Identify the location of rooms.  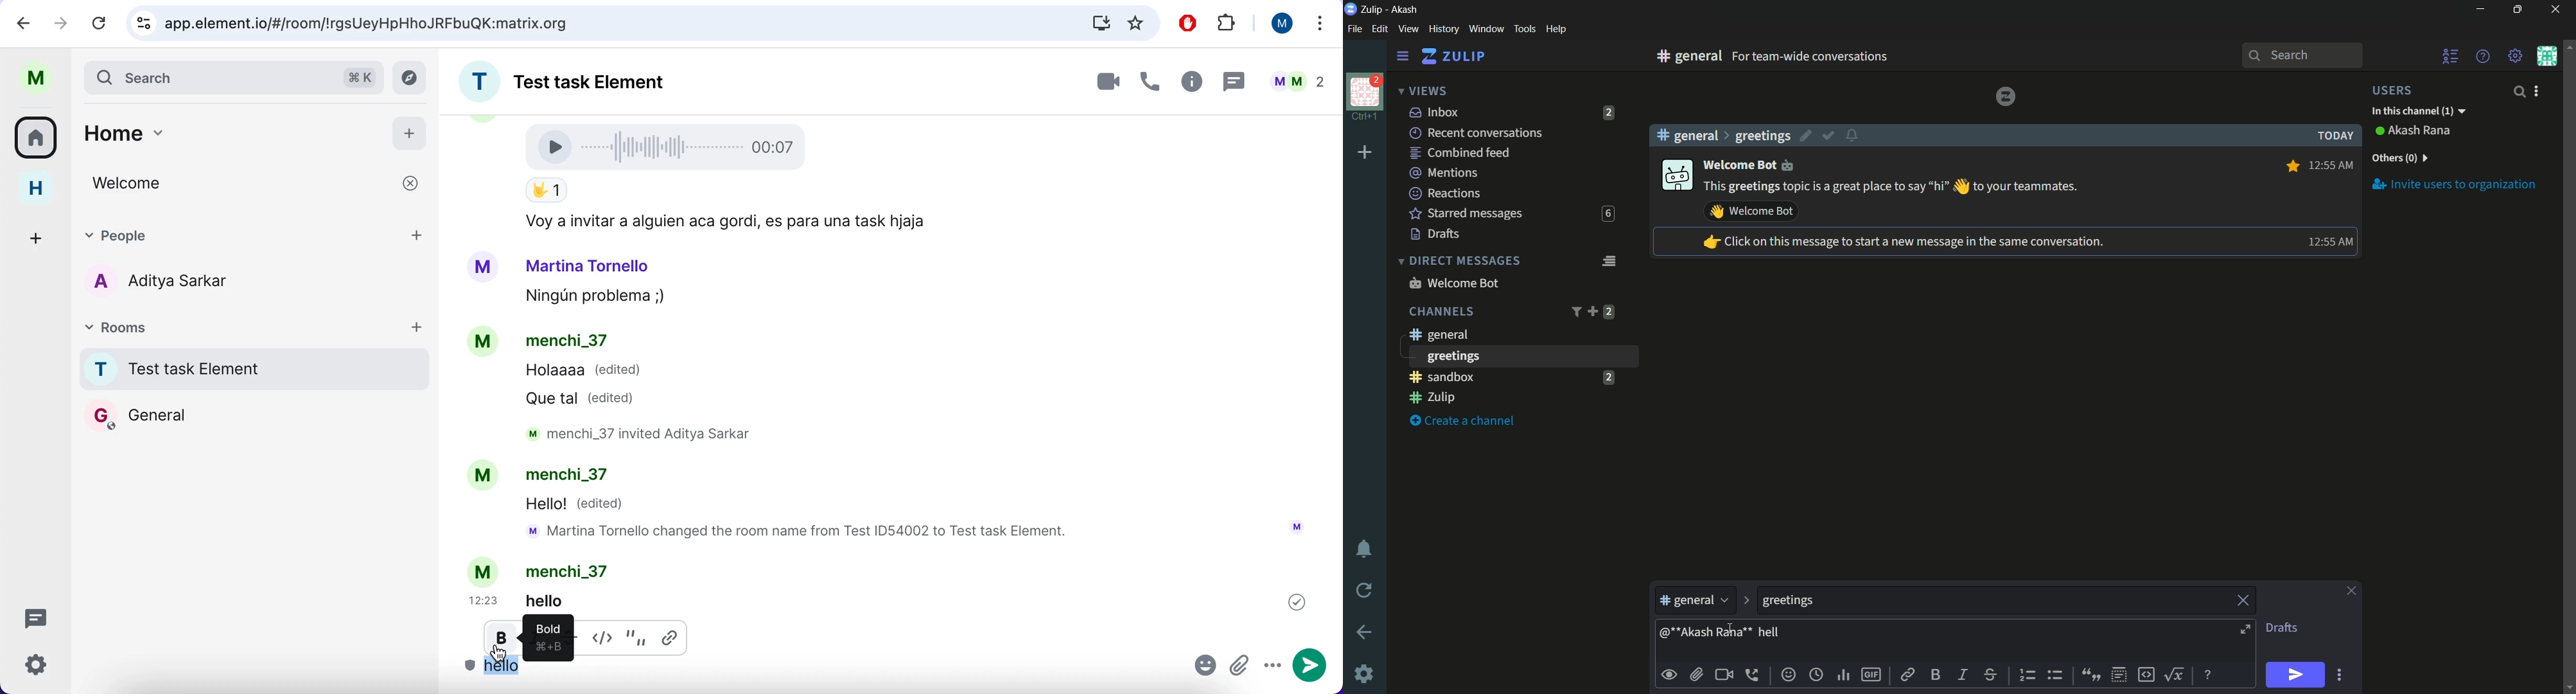
(172, 326).